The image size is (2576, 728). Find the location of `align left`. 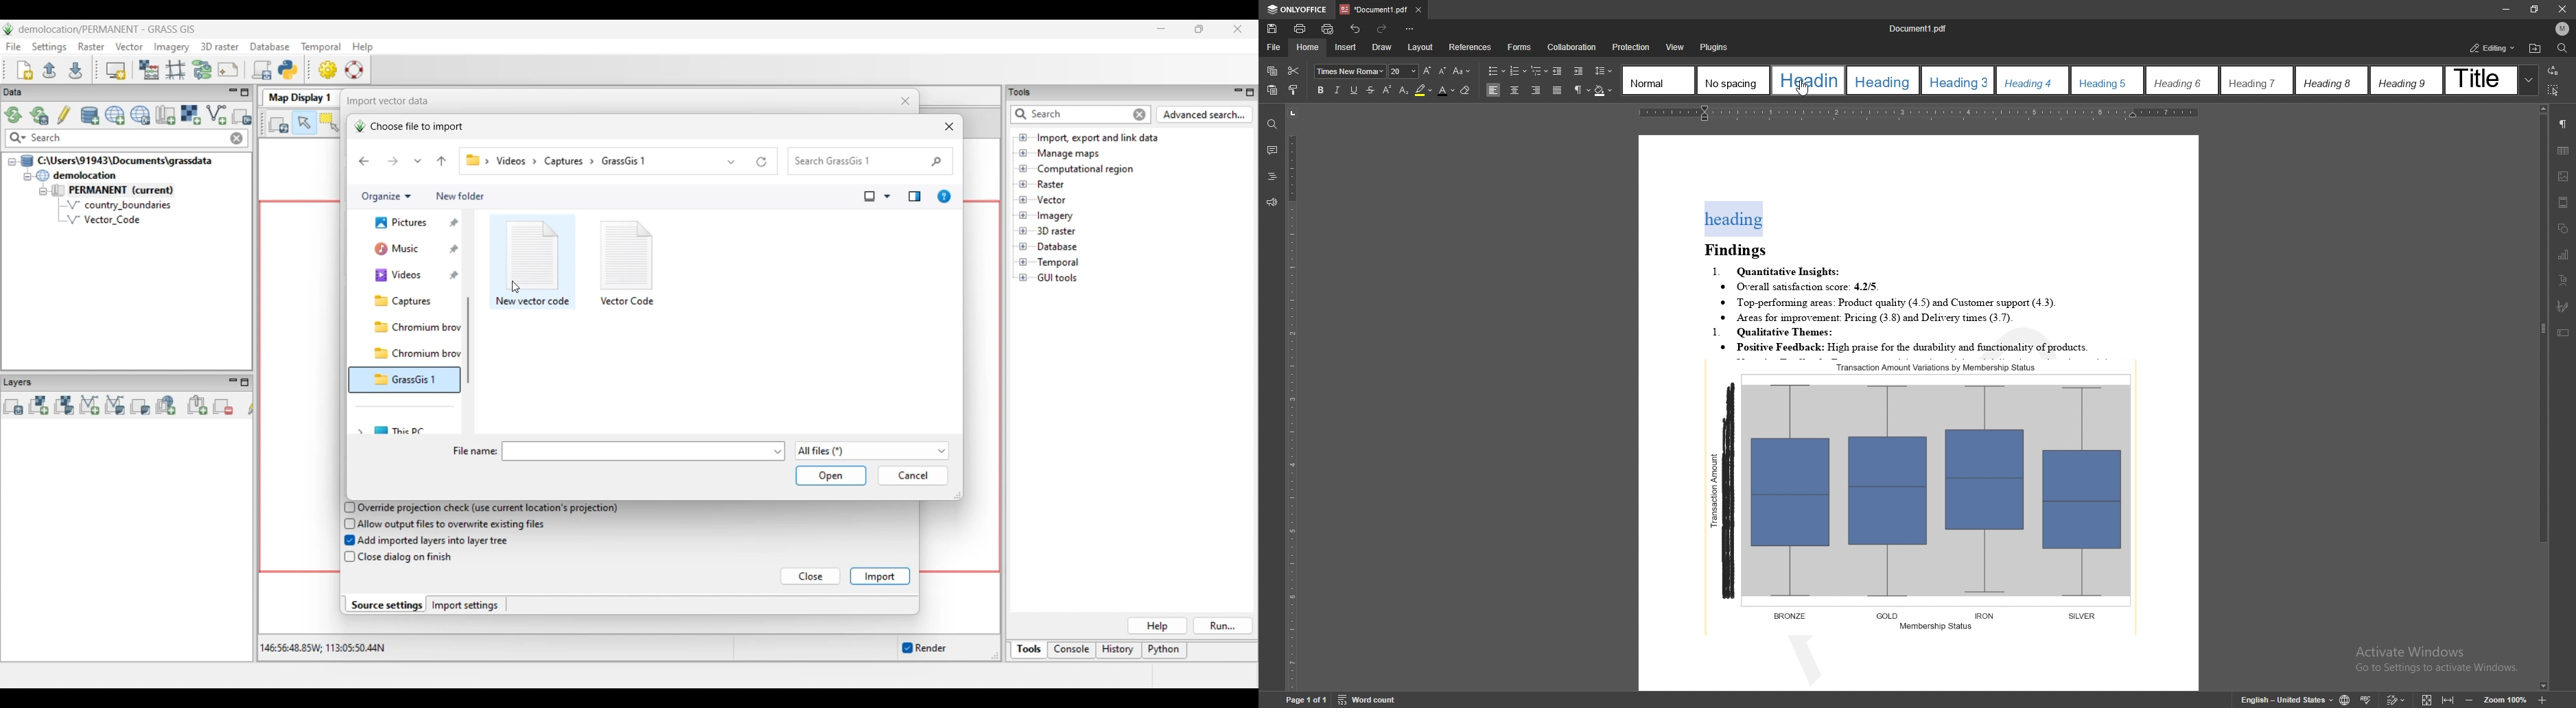

align left is located at coordinates (1494, 90).